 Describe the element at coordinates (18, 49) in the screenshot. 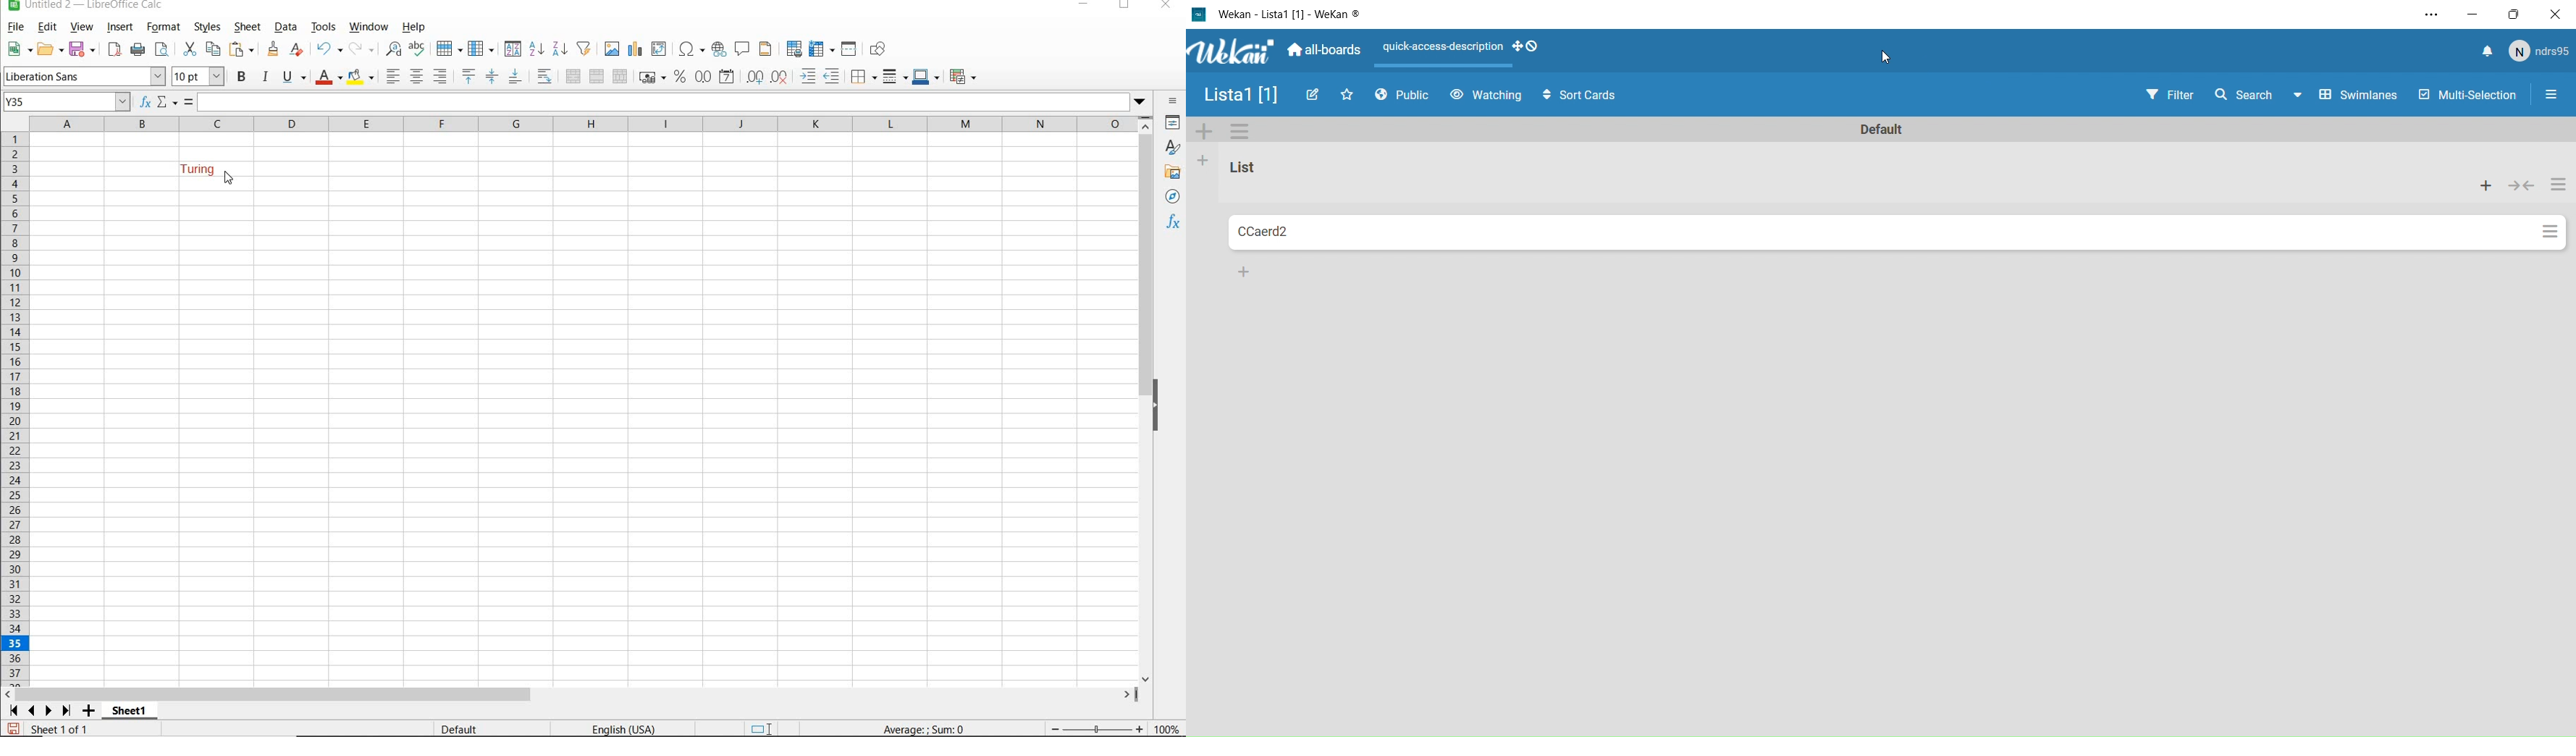

I see `NEW` at that location.